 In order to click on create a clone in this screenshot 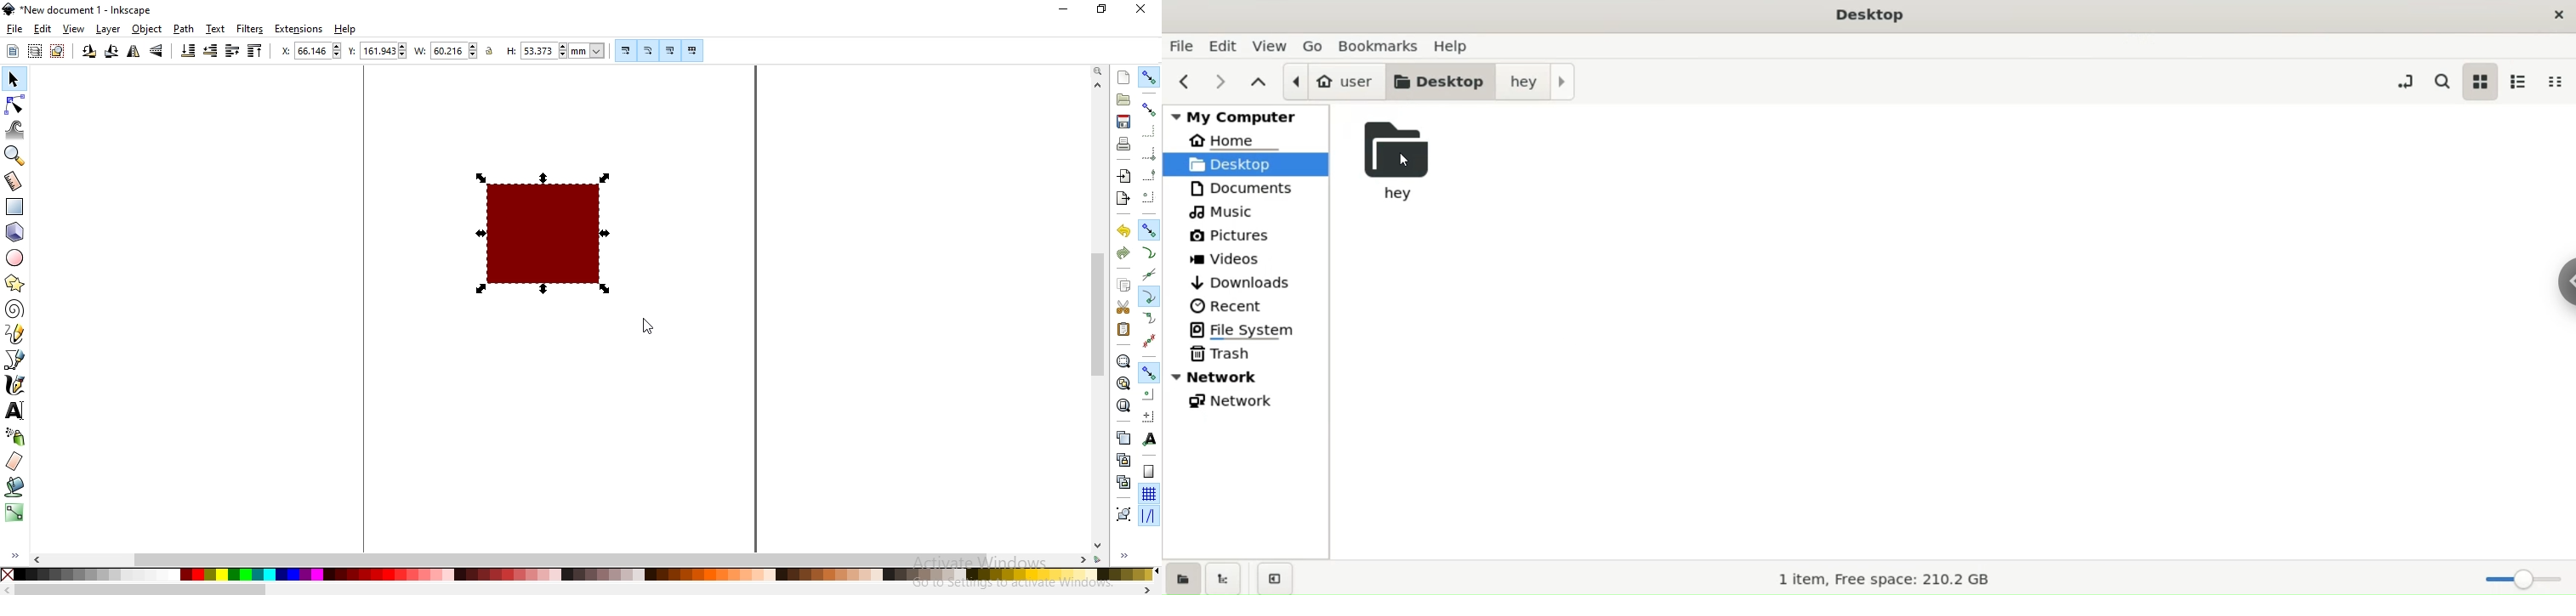, I will do `click(1124, 458)`.